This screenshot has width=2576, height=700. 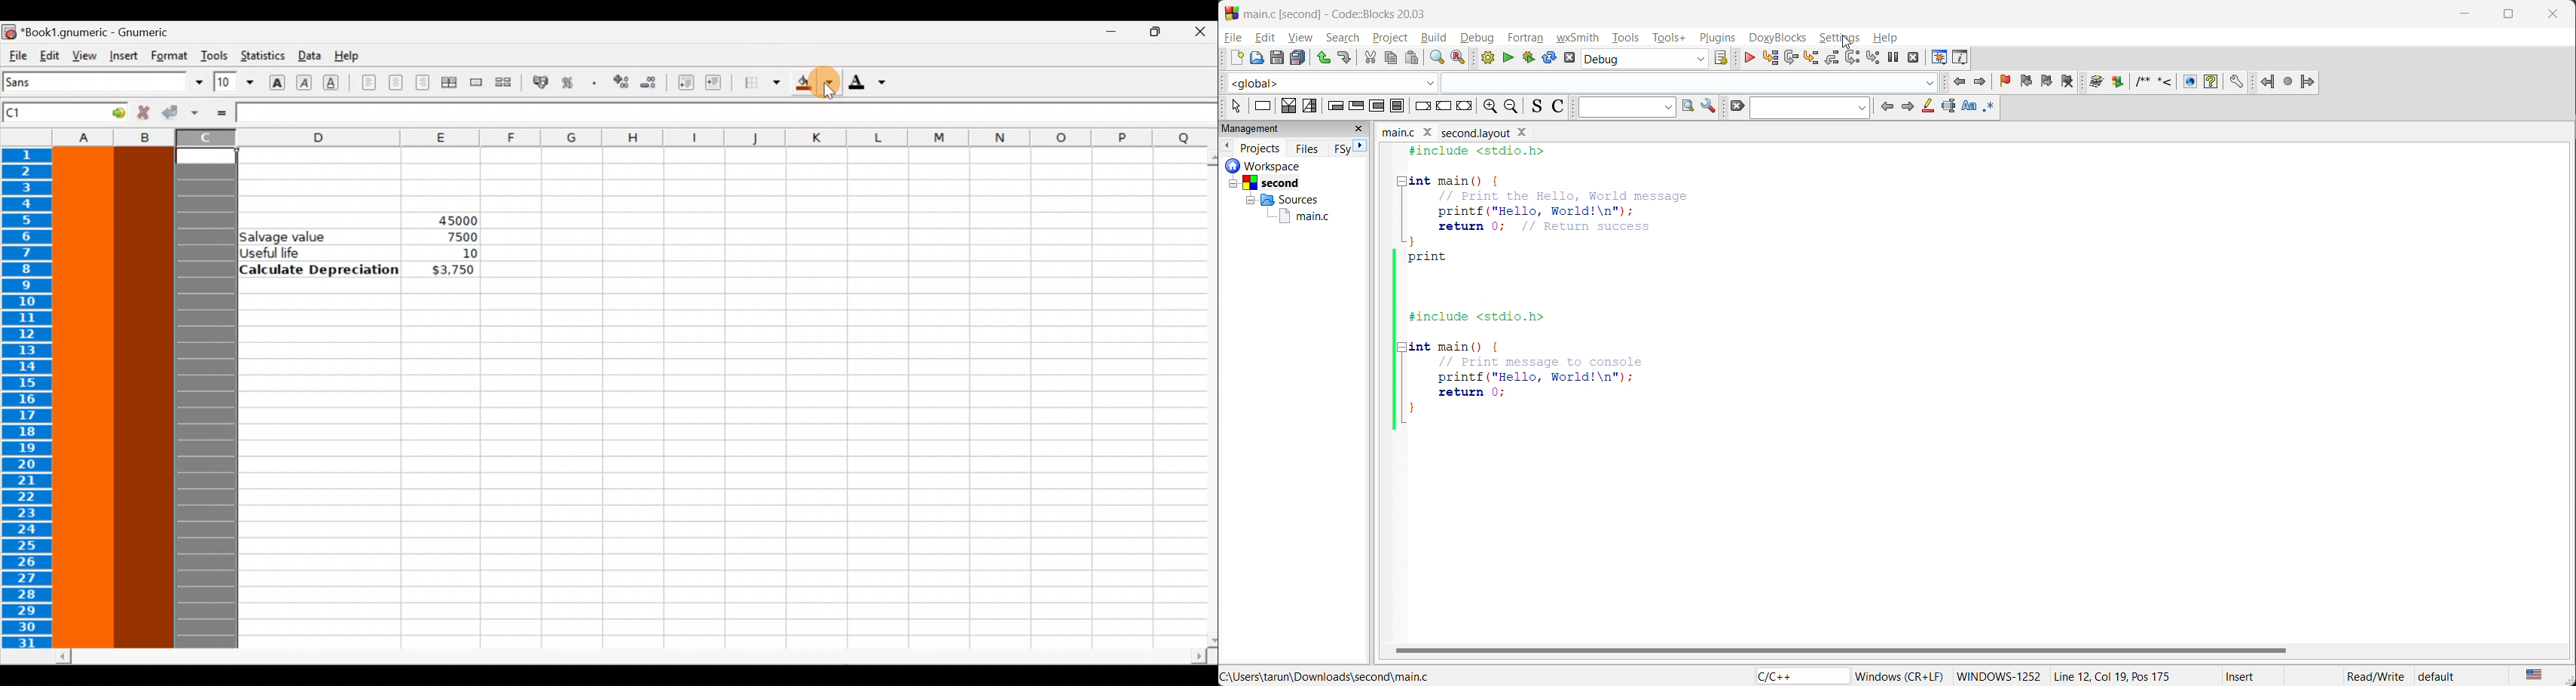 What do you see at coordinates (1572, 58) in the screenshot?
I see `abort` at bounding box center [1572, 58].